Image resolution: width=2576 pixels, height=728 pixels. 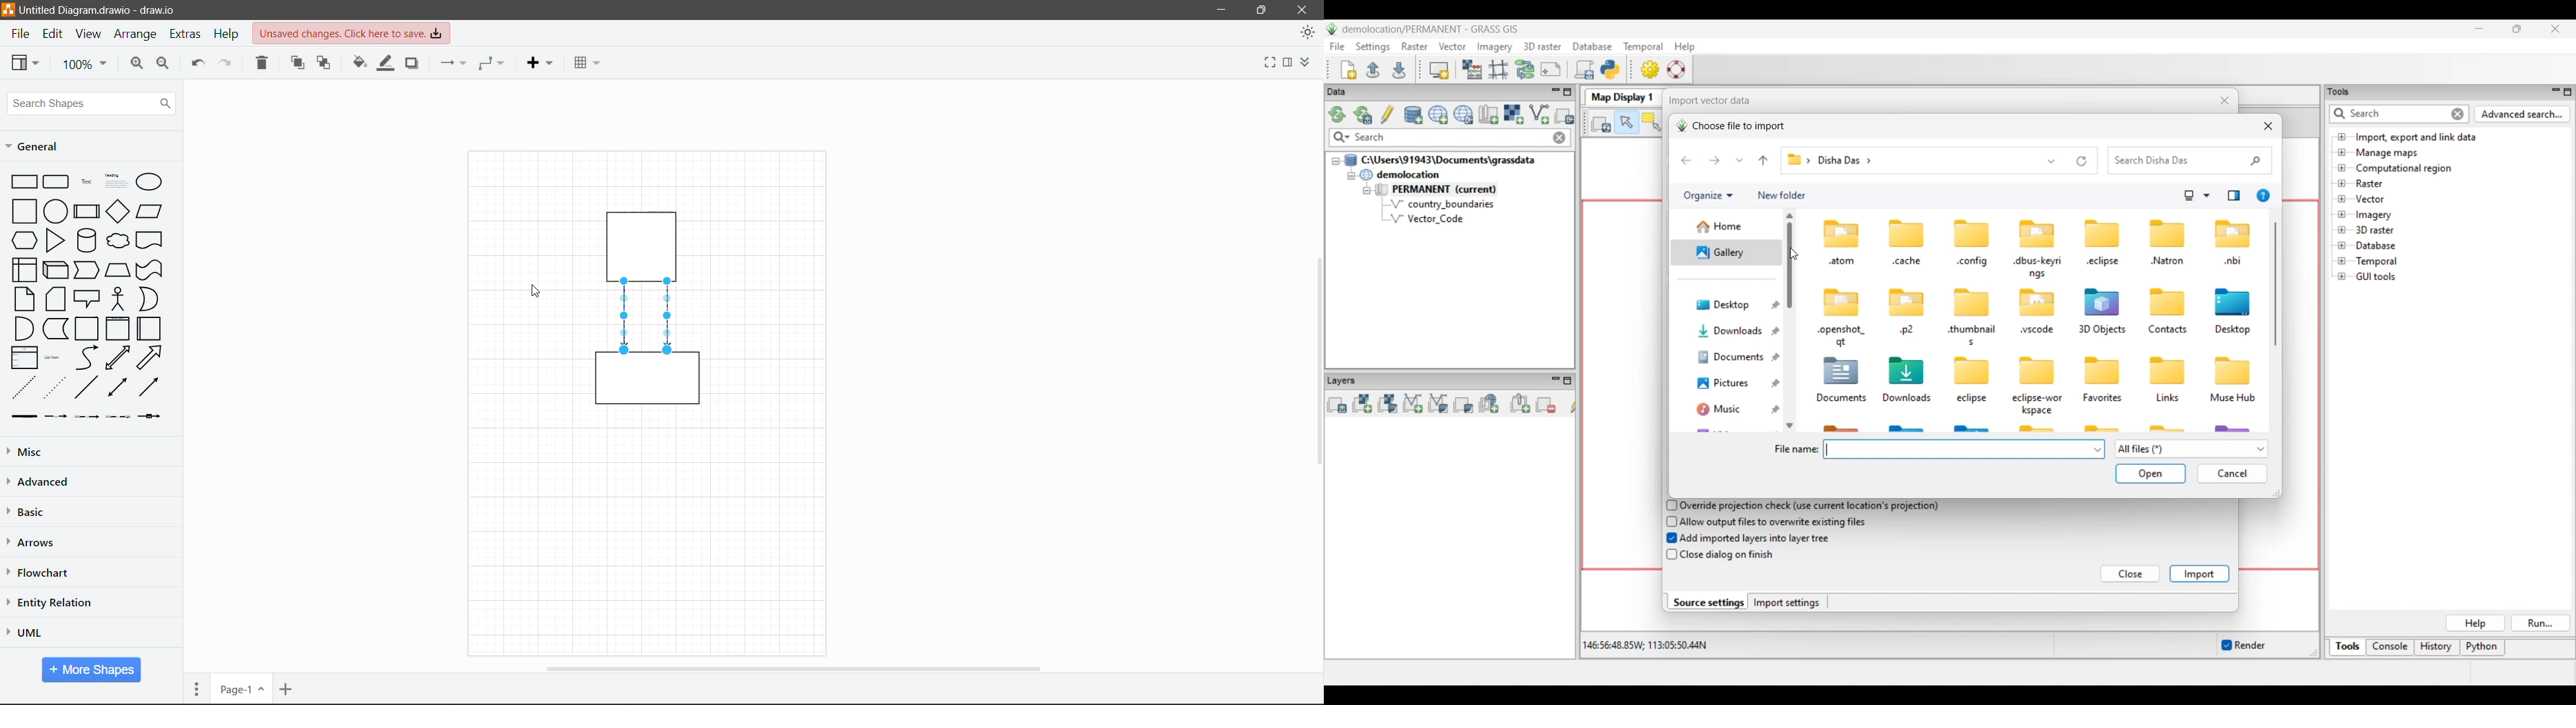 I want to click on connector with symbol, so click(x=153, y=416).